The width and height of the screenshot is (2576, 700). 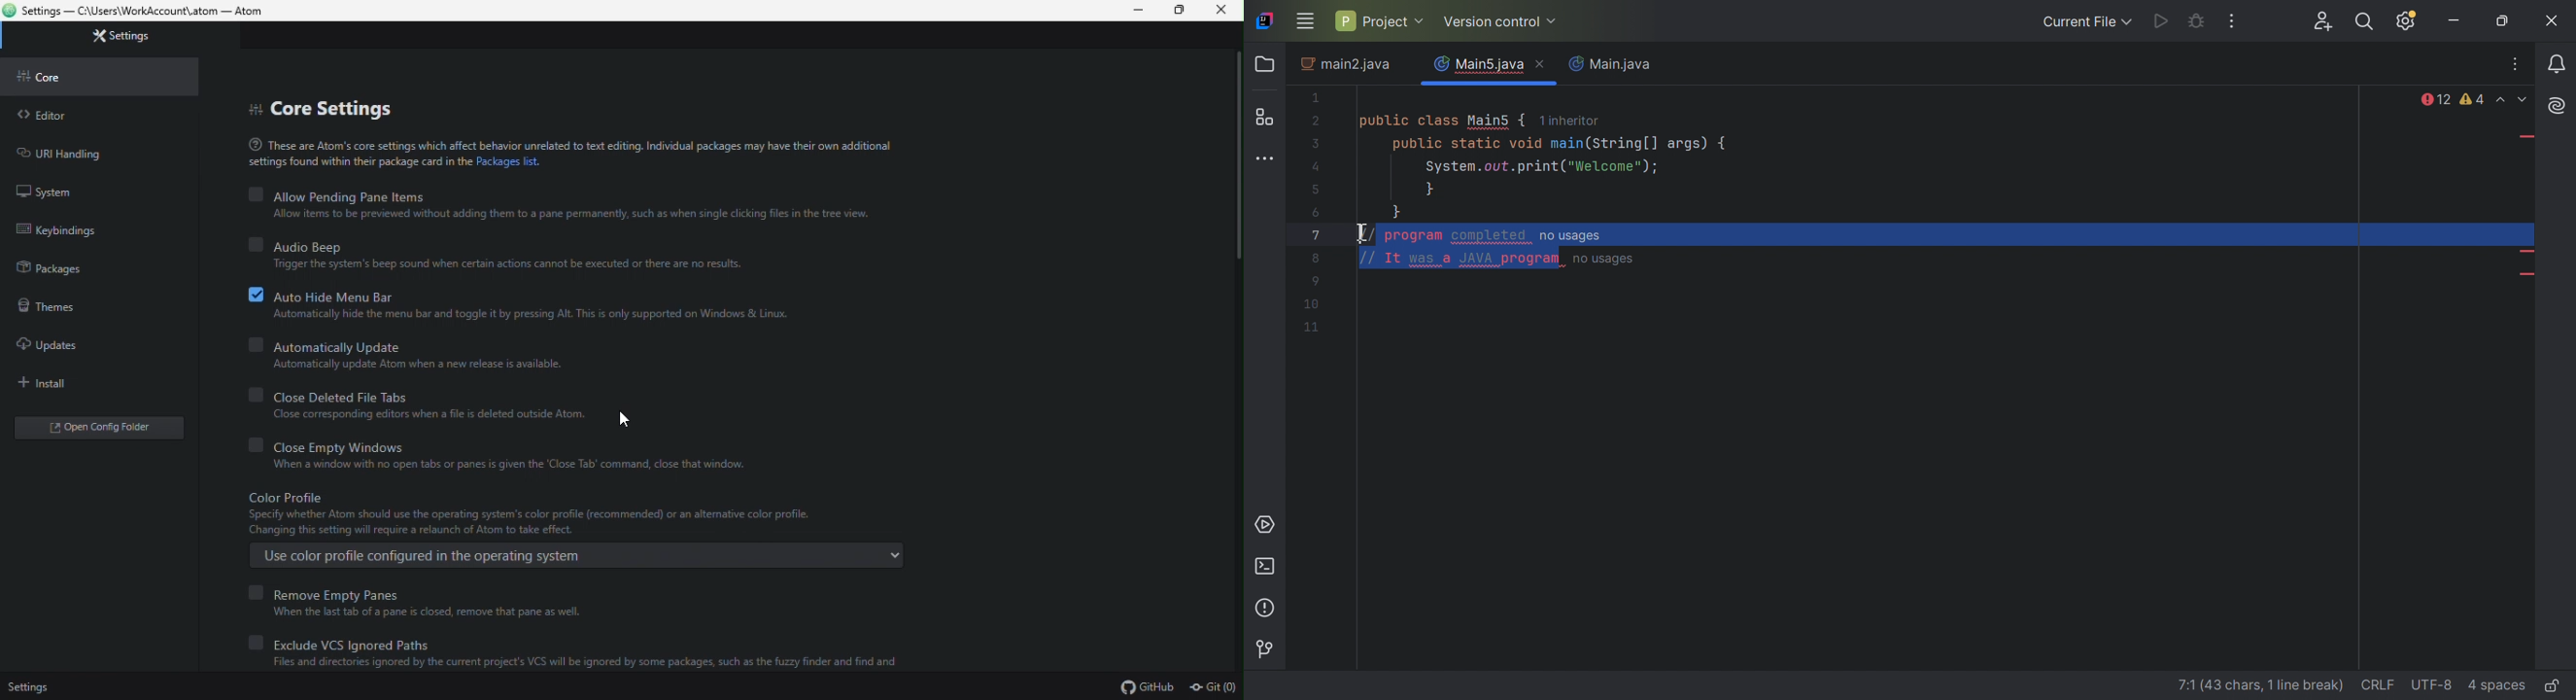 What do you see at coordinates (1221, 13) in the screenshot?
I see `Close` at bounding box center [1221, 13].